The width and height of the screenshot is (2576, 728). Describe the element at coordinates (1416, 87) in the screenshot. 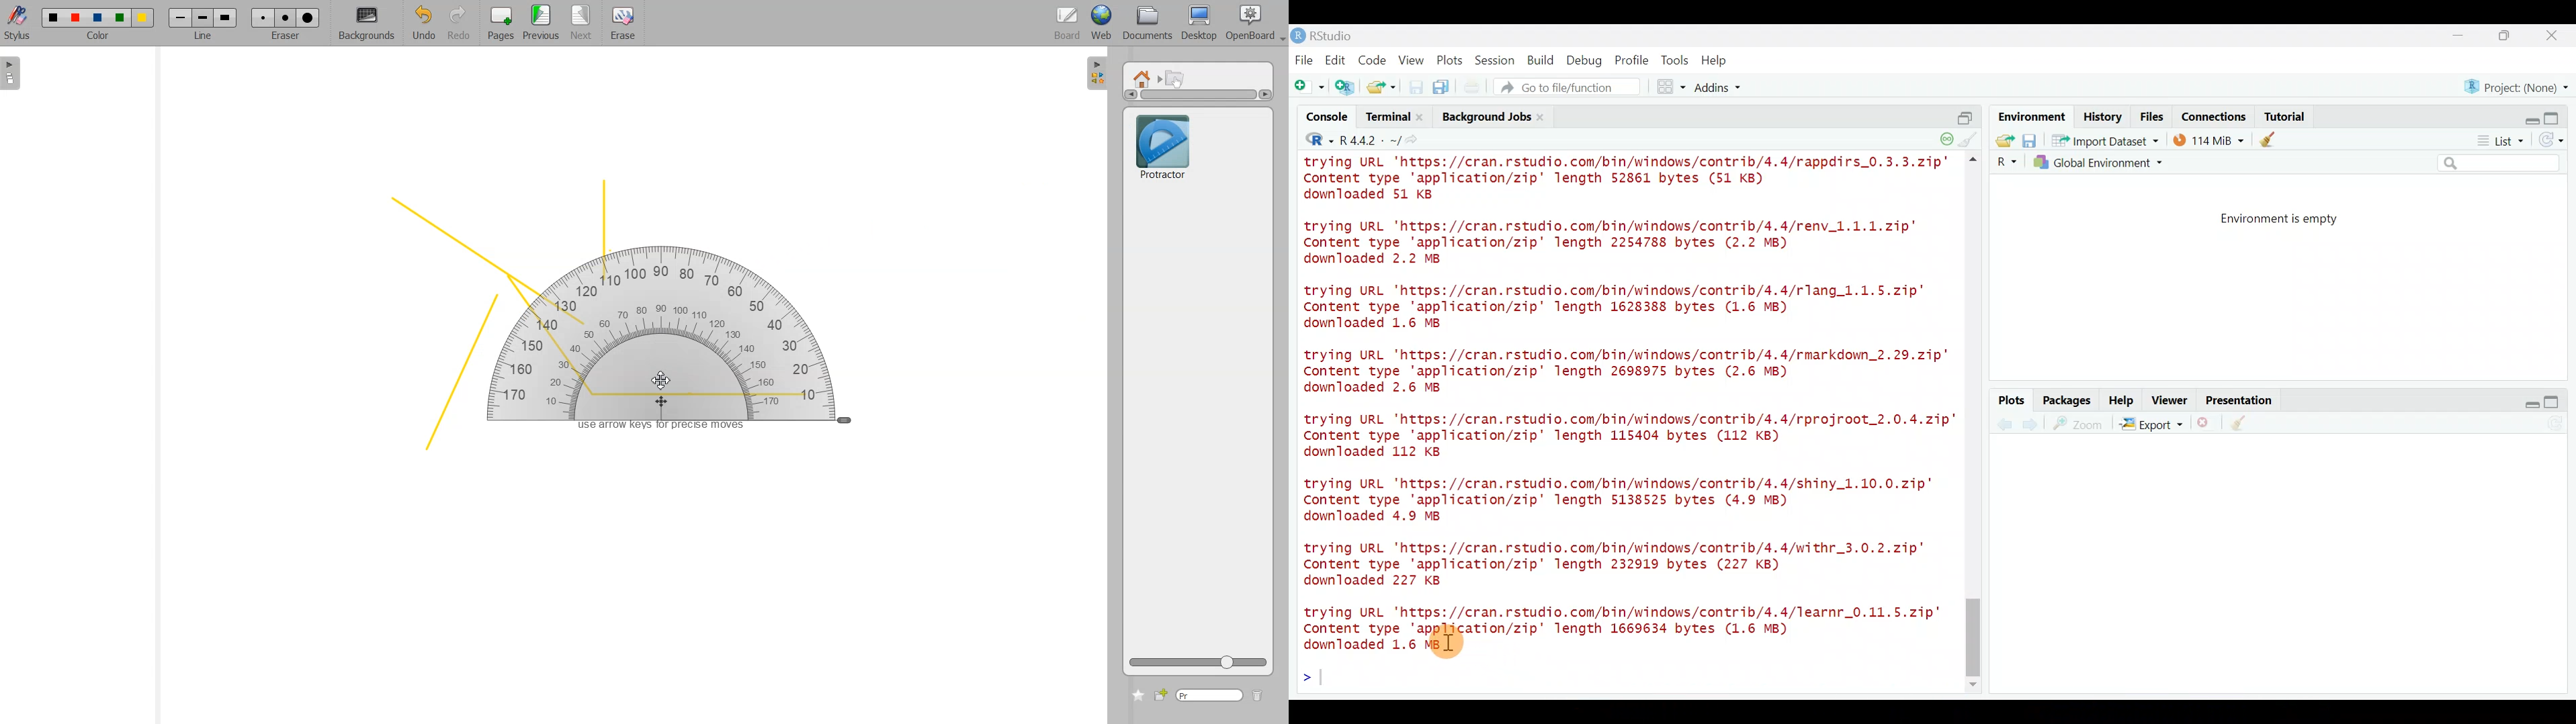

I see `Save current document` at that location.